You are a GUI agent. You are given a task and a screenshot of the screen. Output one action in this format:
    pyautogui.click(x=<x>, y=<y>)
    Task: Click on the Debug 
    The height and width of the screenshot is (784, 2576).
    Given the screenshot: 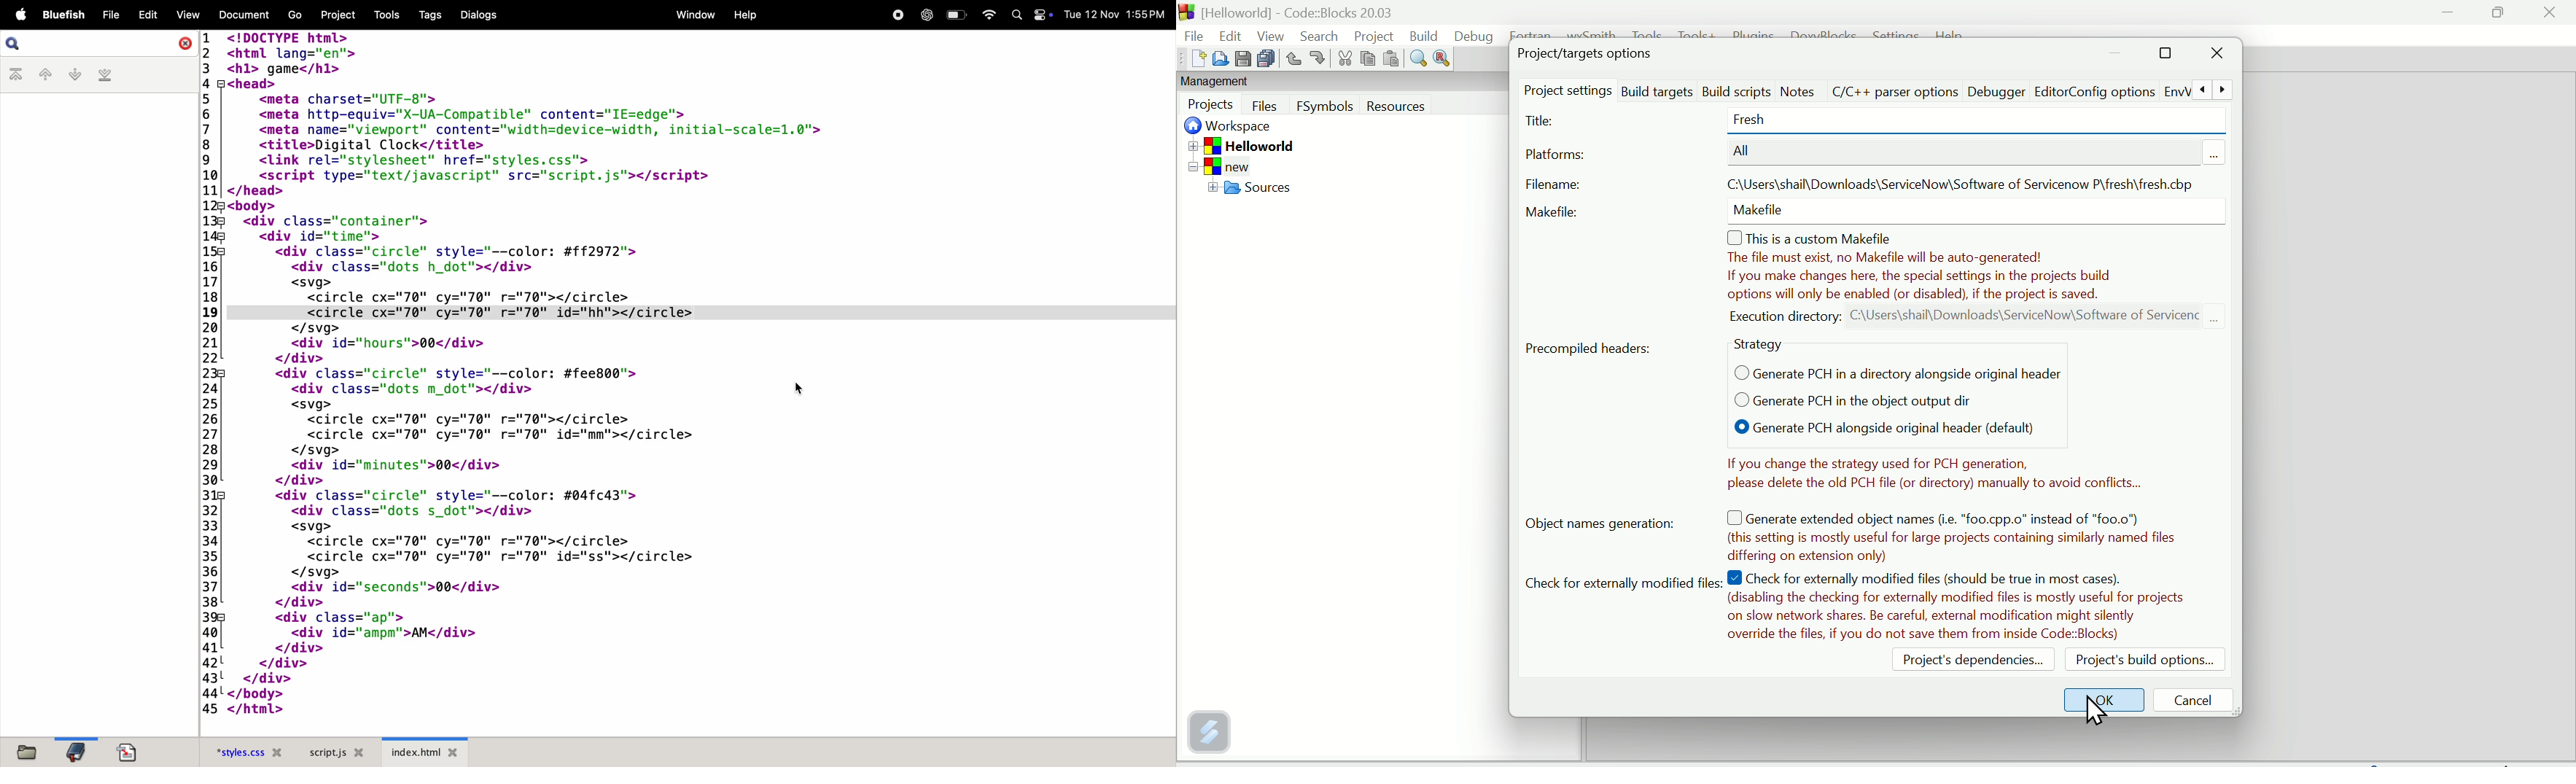 What is the action you would take?
    pyautogui.click(x=1474, y=35)
    